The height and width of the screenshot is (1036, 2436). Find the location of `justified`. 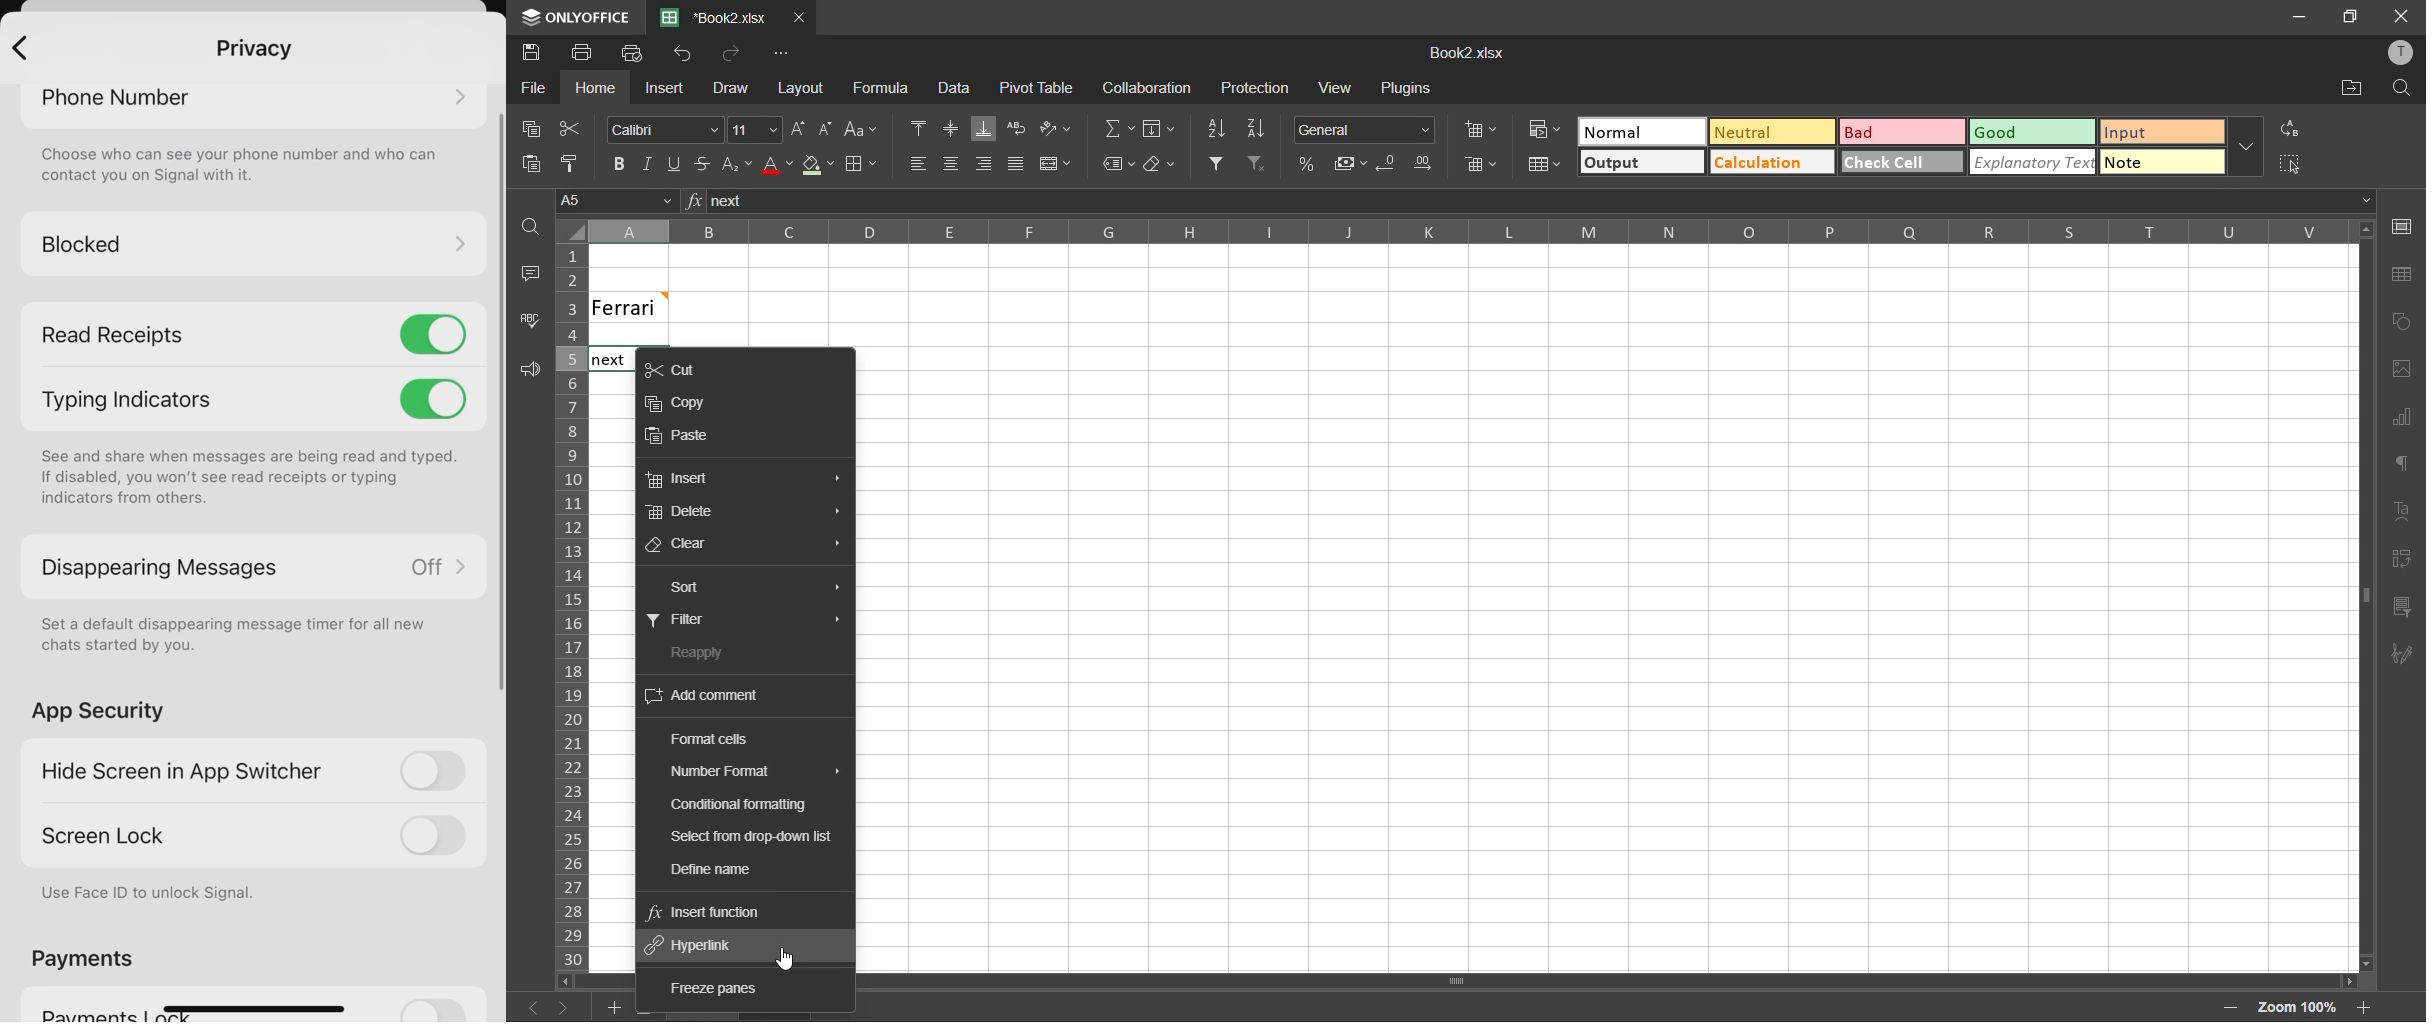

justified is located at coordinates (1018, 166).